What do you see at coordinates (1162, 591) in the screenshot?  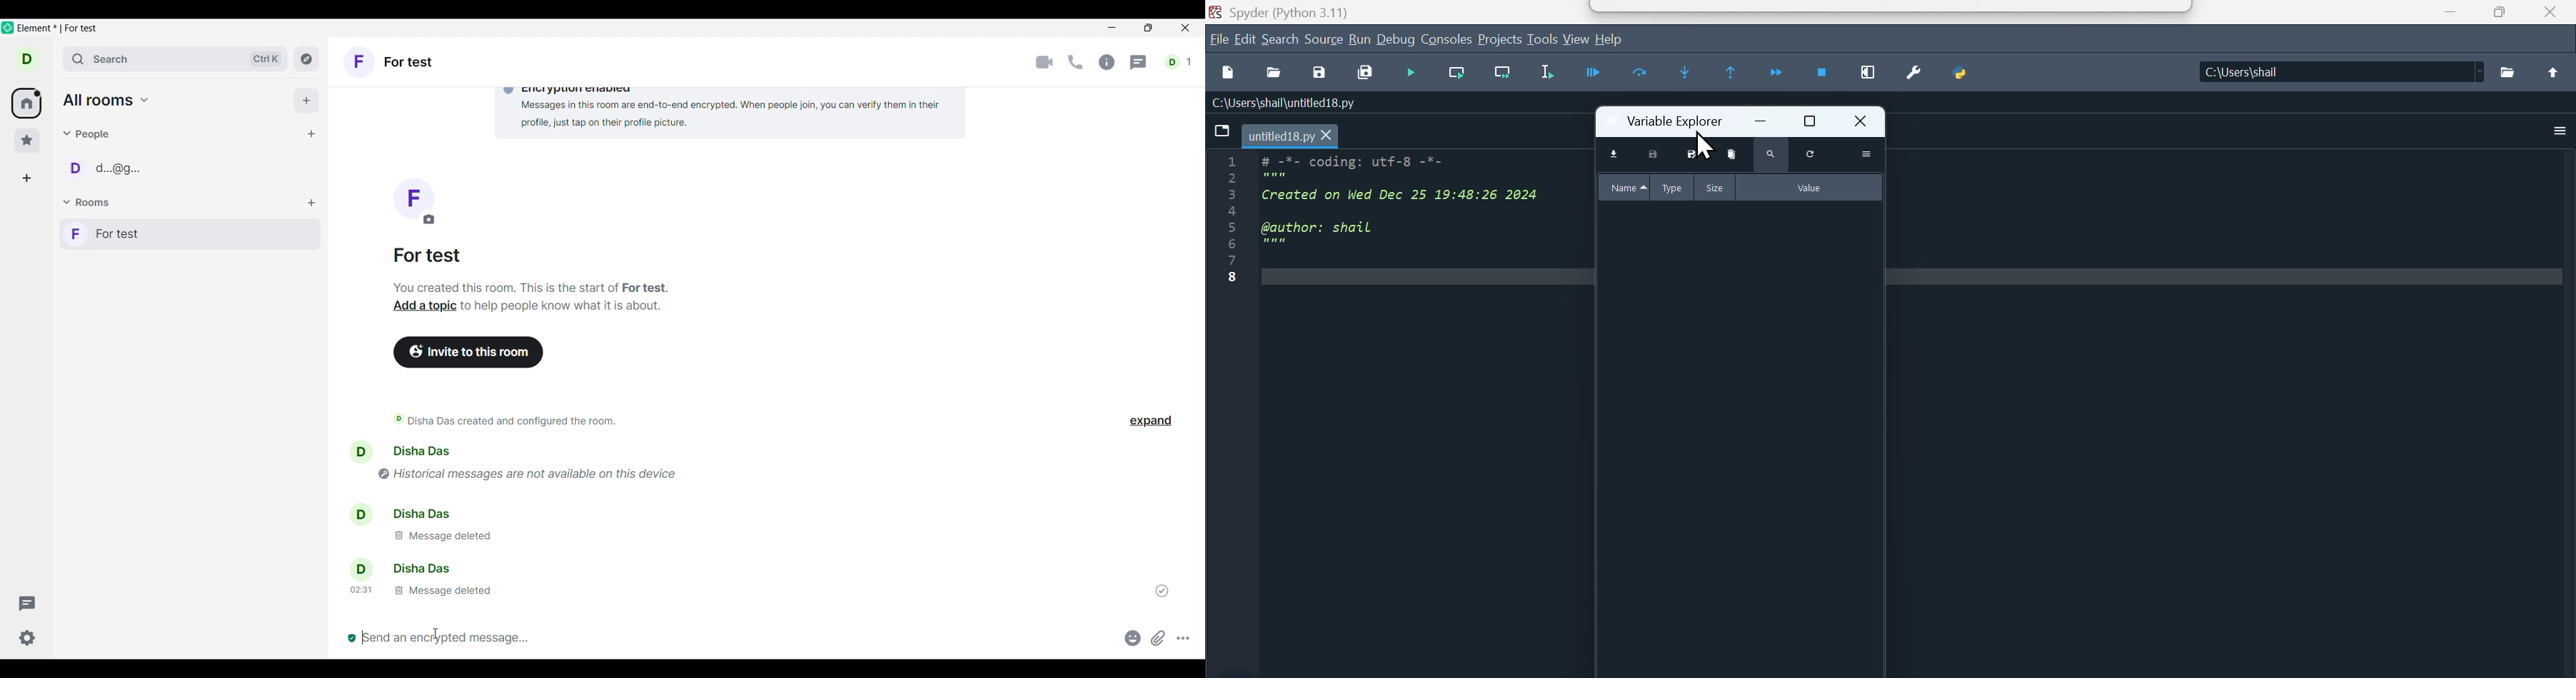 I see `Indicates message was sent` at bounding box center [1162, 591].